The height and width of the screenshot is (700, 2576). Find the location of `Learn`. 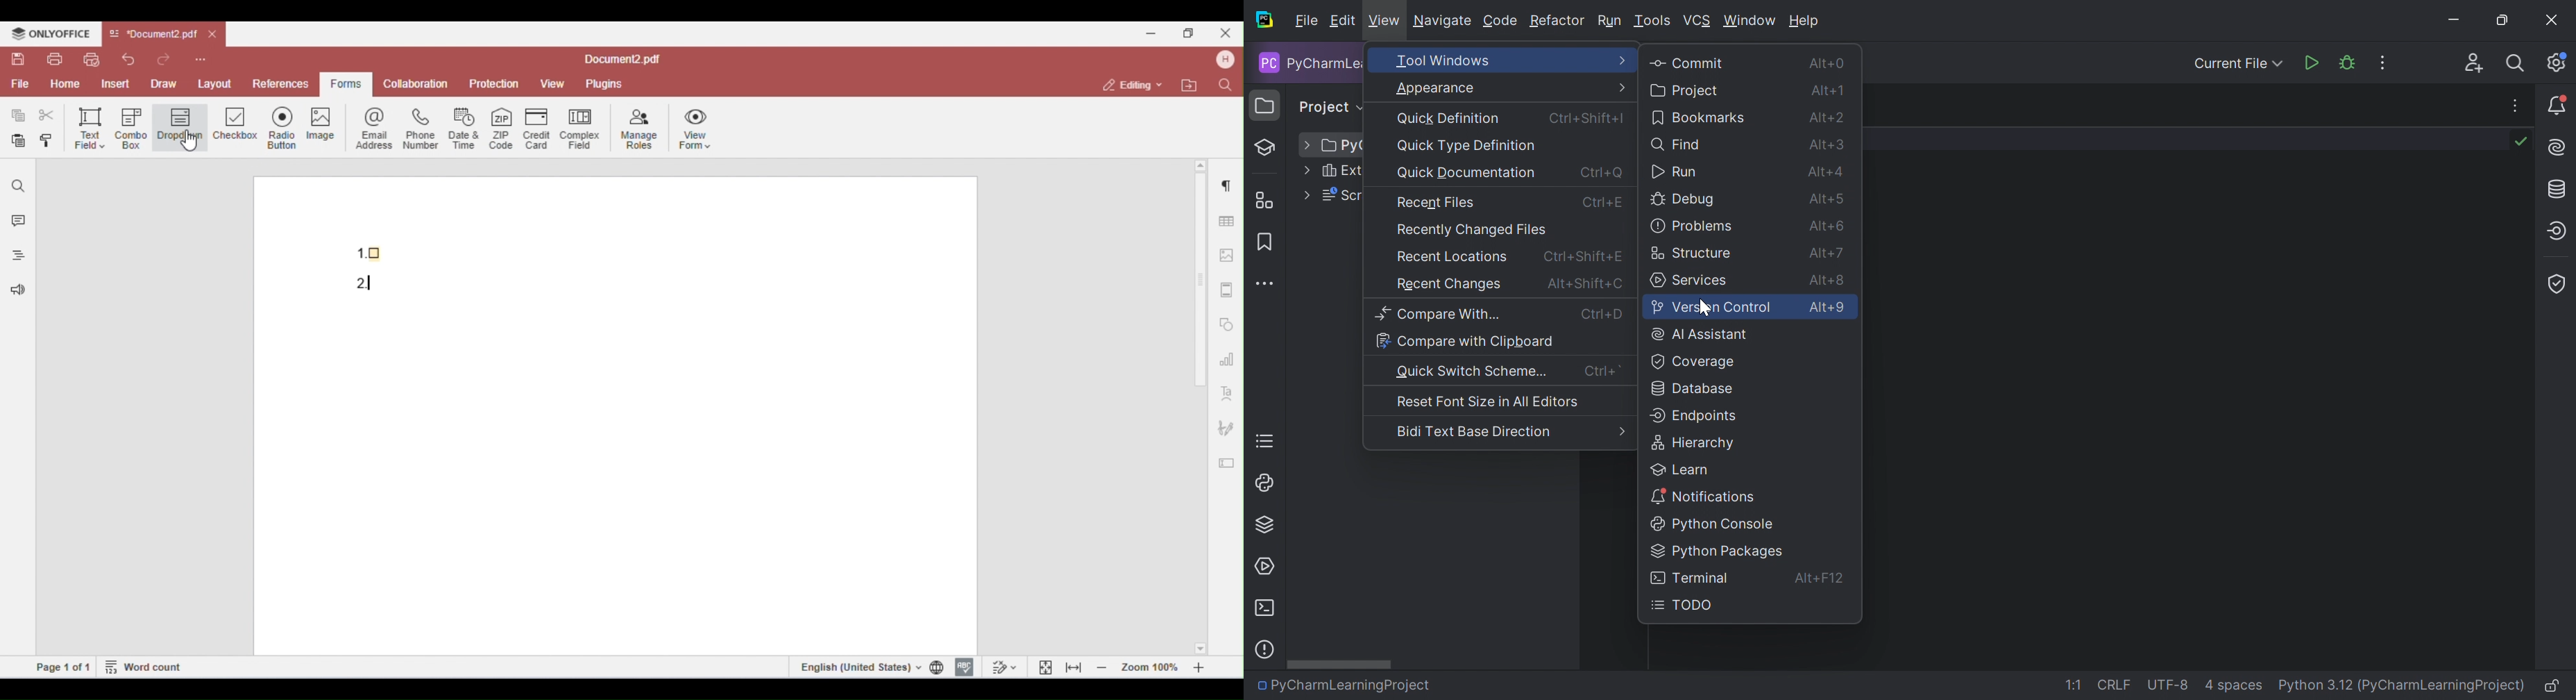

Learn is located at coordinates (1271, 147).